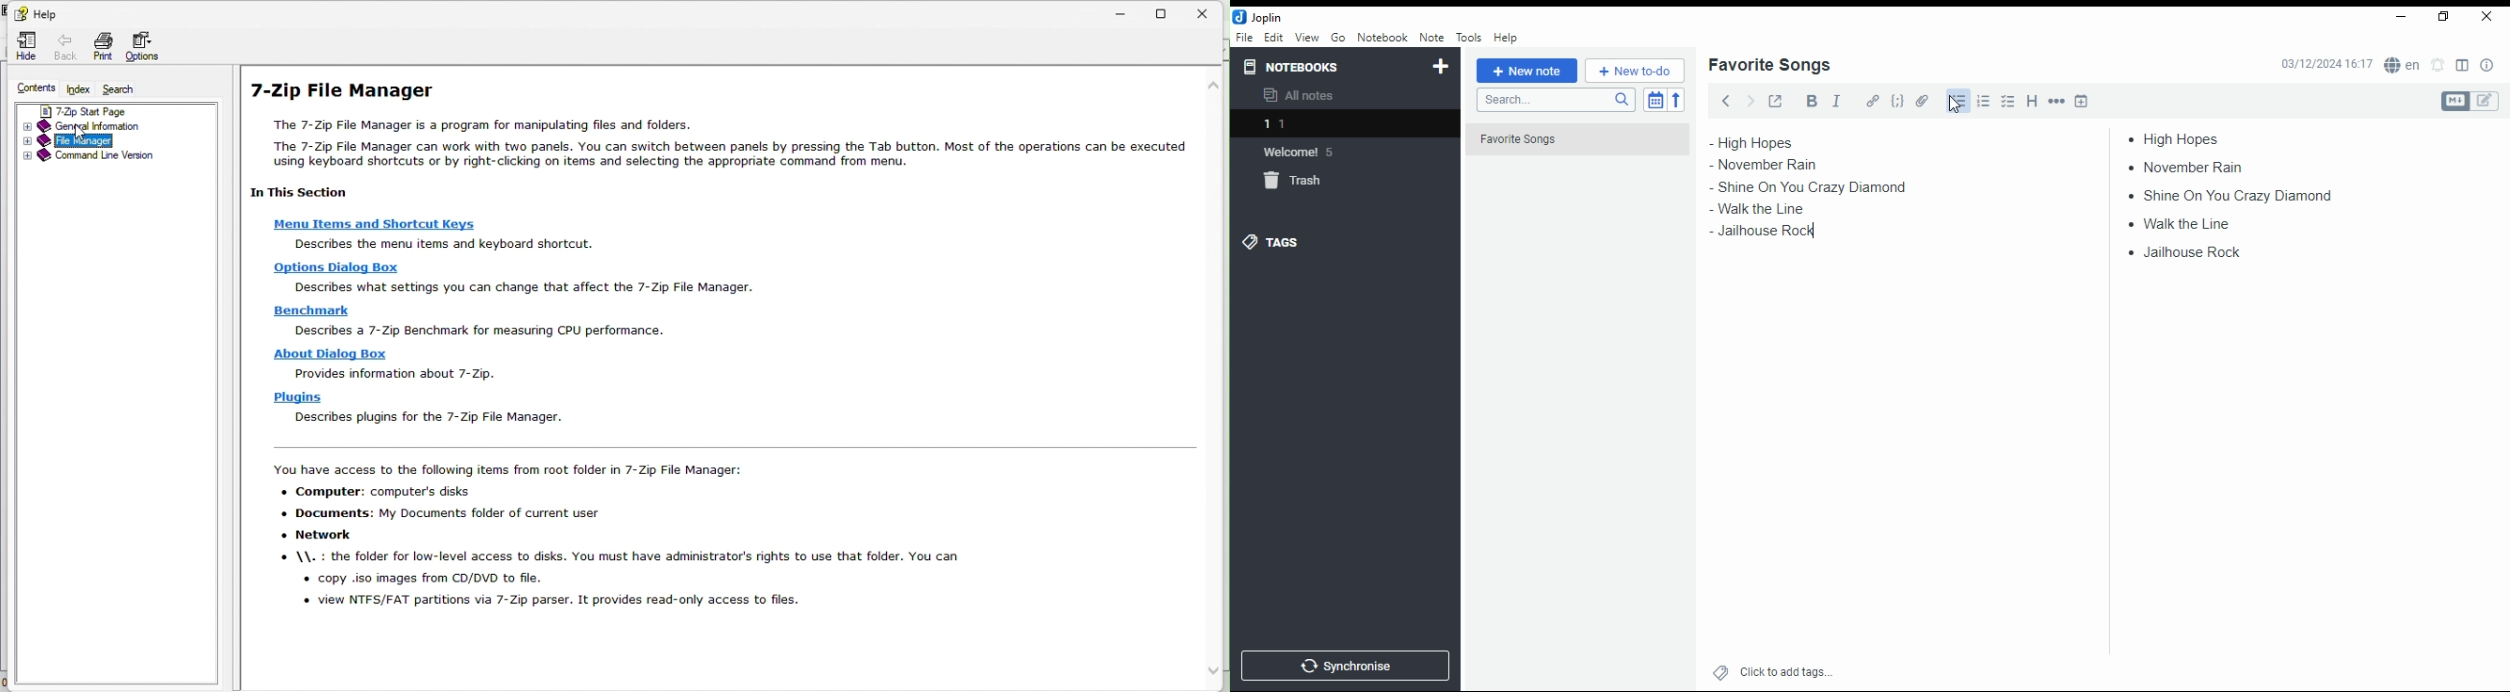 The height and width of the screenshot is (700, 2520). What do you see at coordinates (1172, 12) in the screenshot?
I see `Restore` at bounding box center [1172, 12].